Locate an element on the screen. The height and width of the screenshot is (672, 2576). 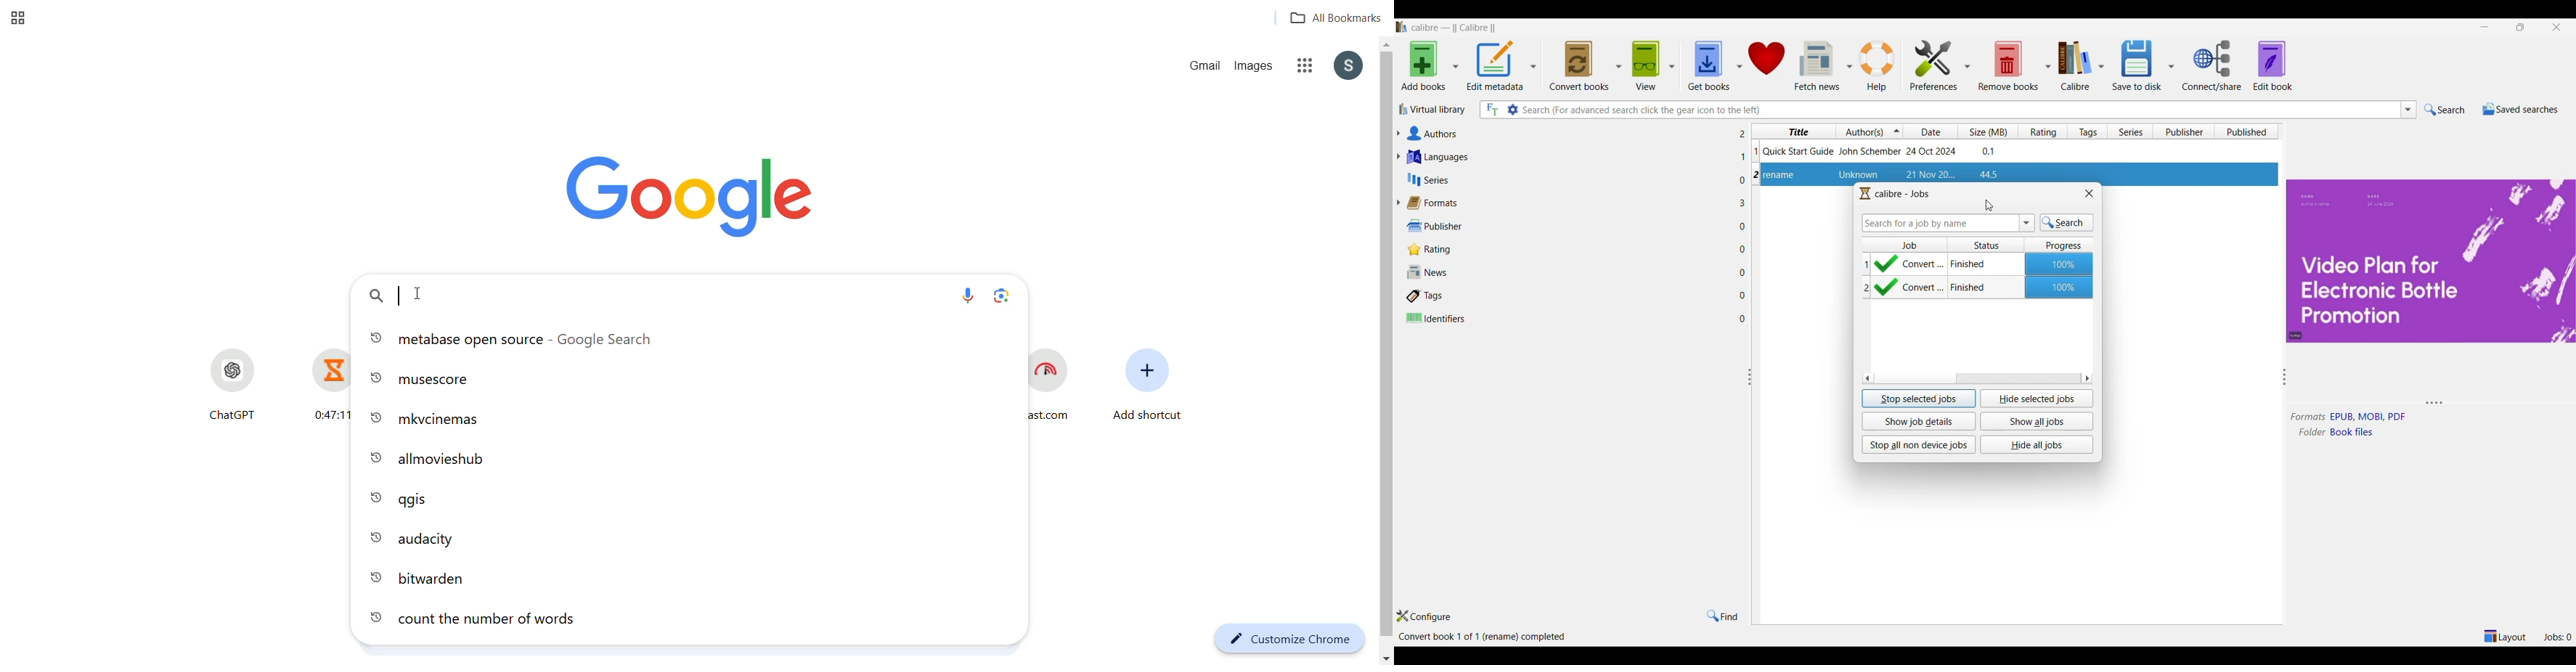
Add book options is located at coordinates (1456, 66).